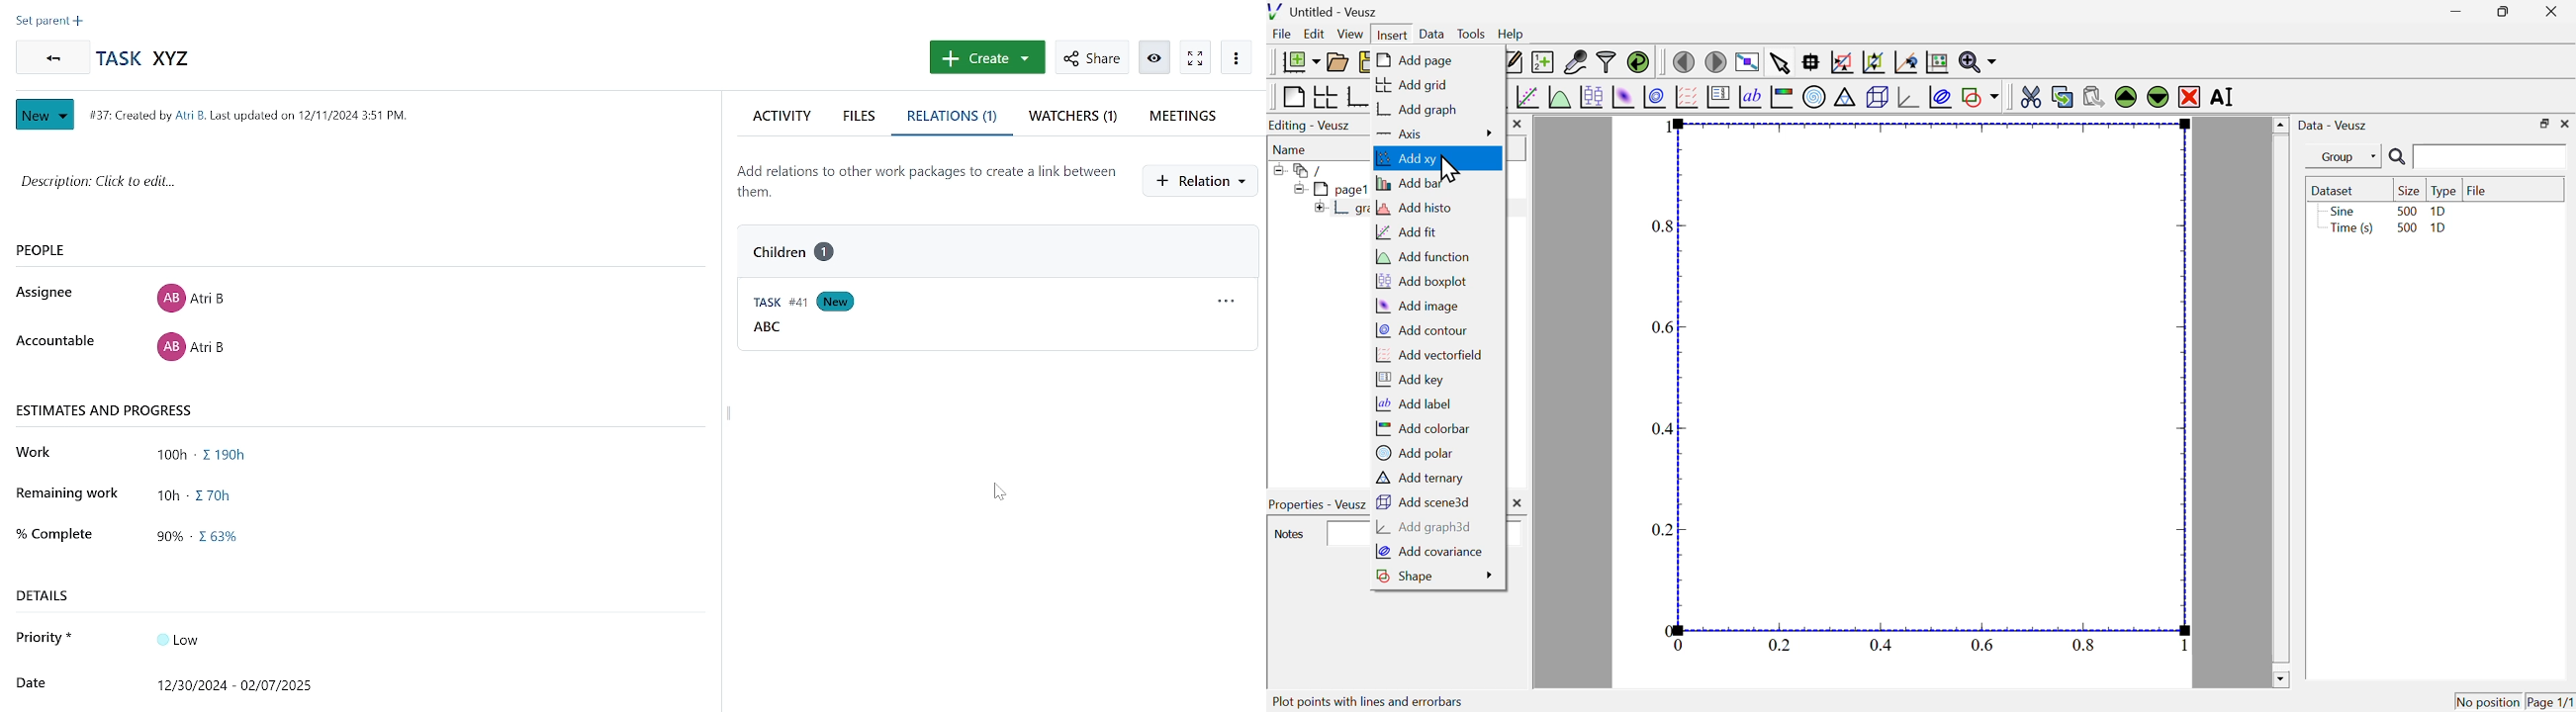 Image resolution: width=2576 pixels, height=728 pixels. Describe the element at coordinates (768, 328) in the screenshot. I see `ABC` at that location.